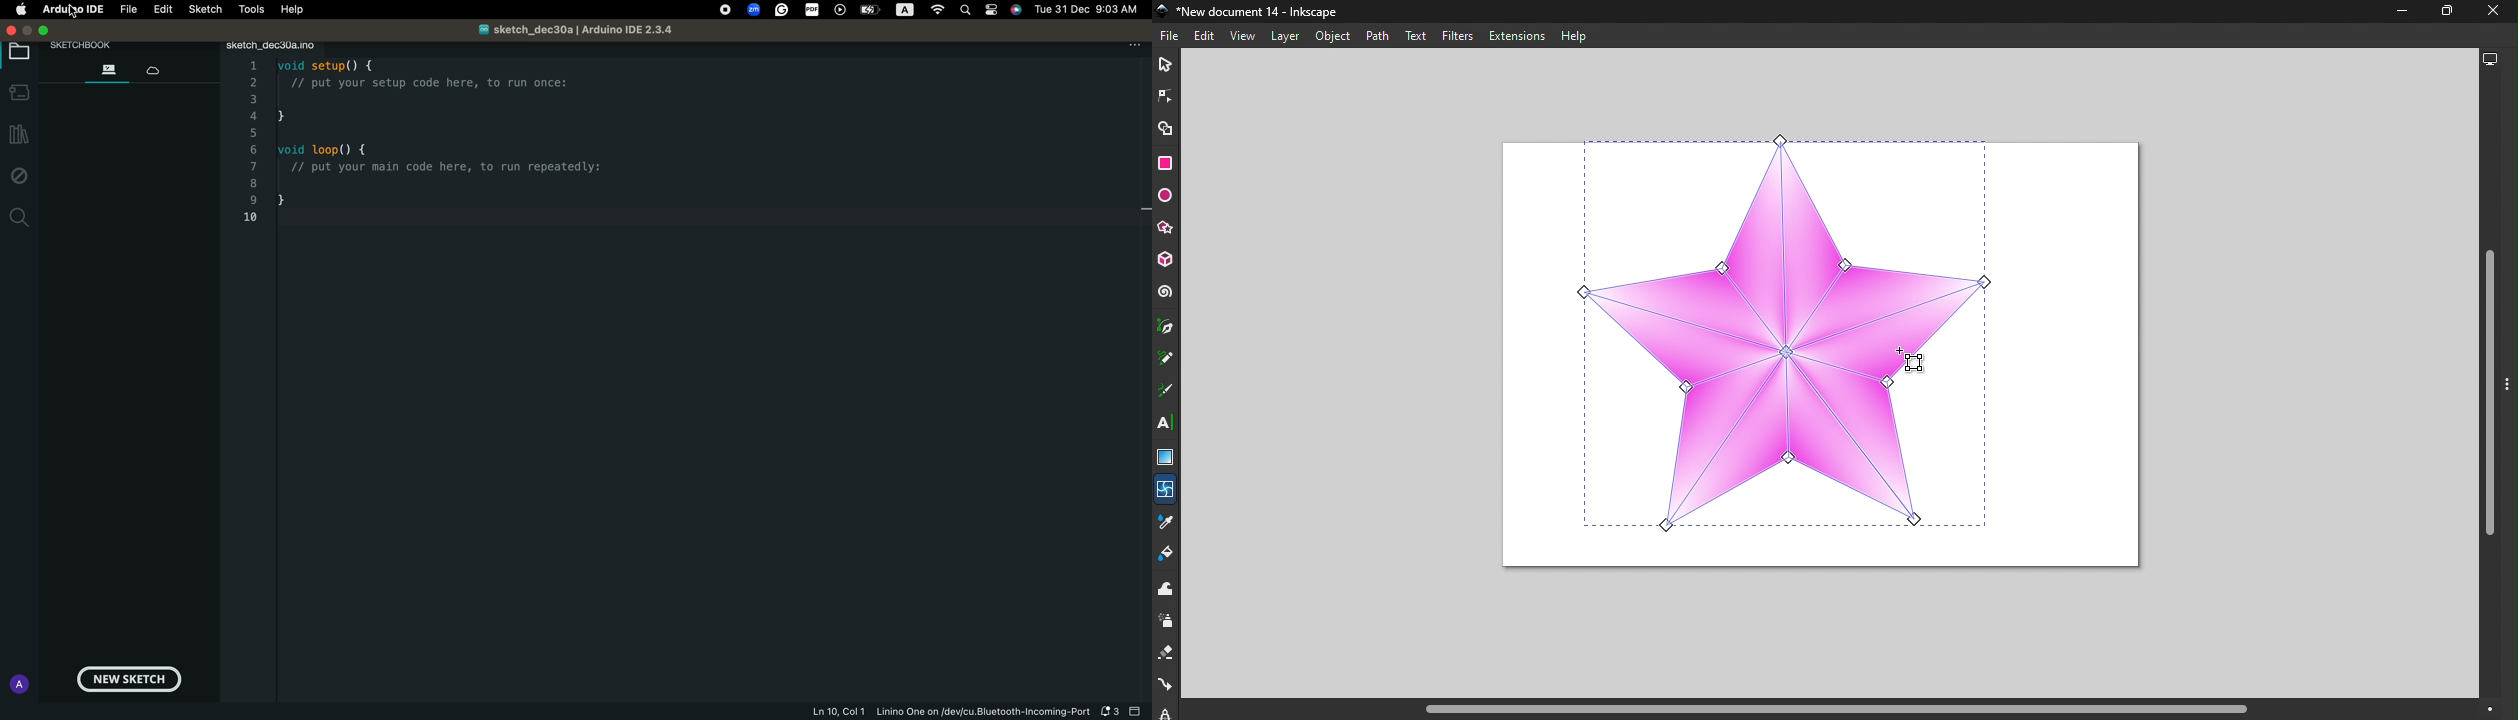 Image resolution: width=2520 pixels, height=728 pixels. What do you see at coordinates (1281, 36) in the screenshot?
I see `Layer` at bounding box center [1281, 36].